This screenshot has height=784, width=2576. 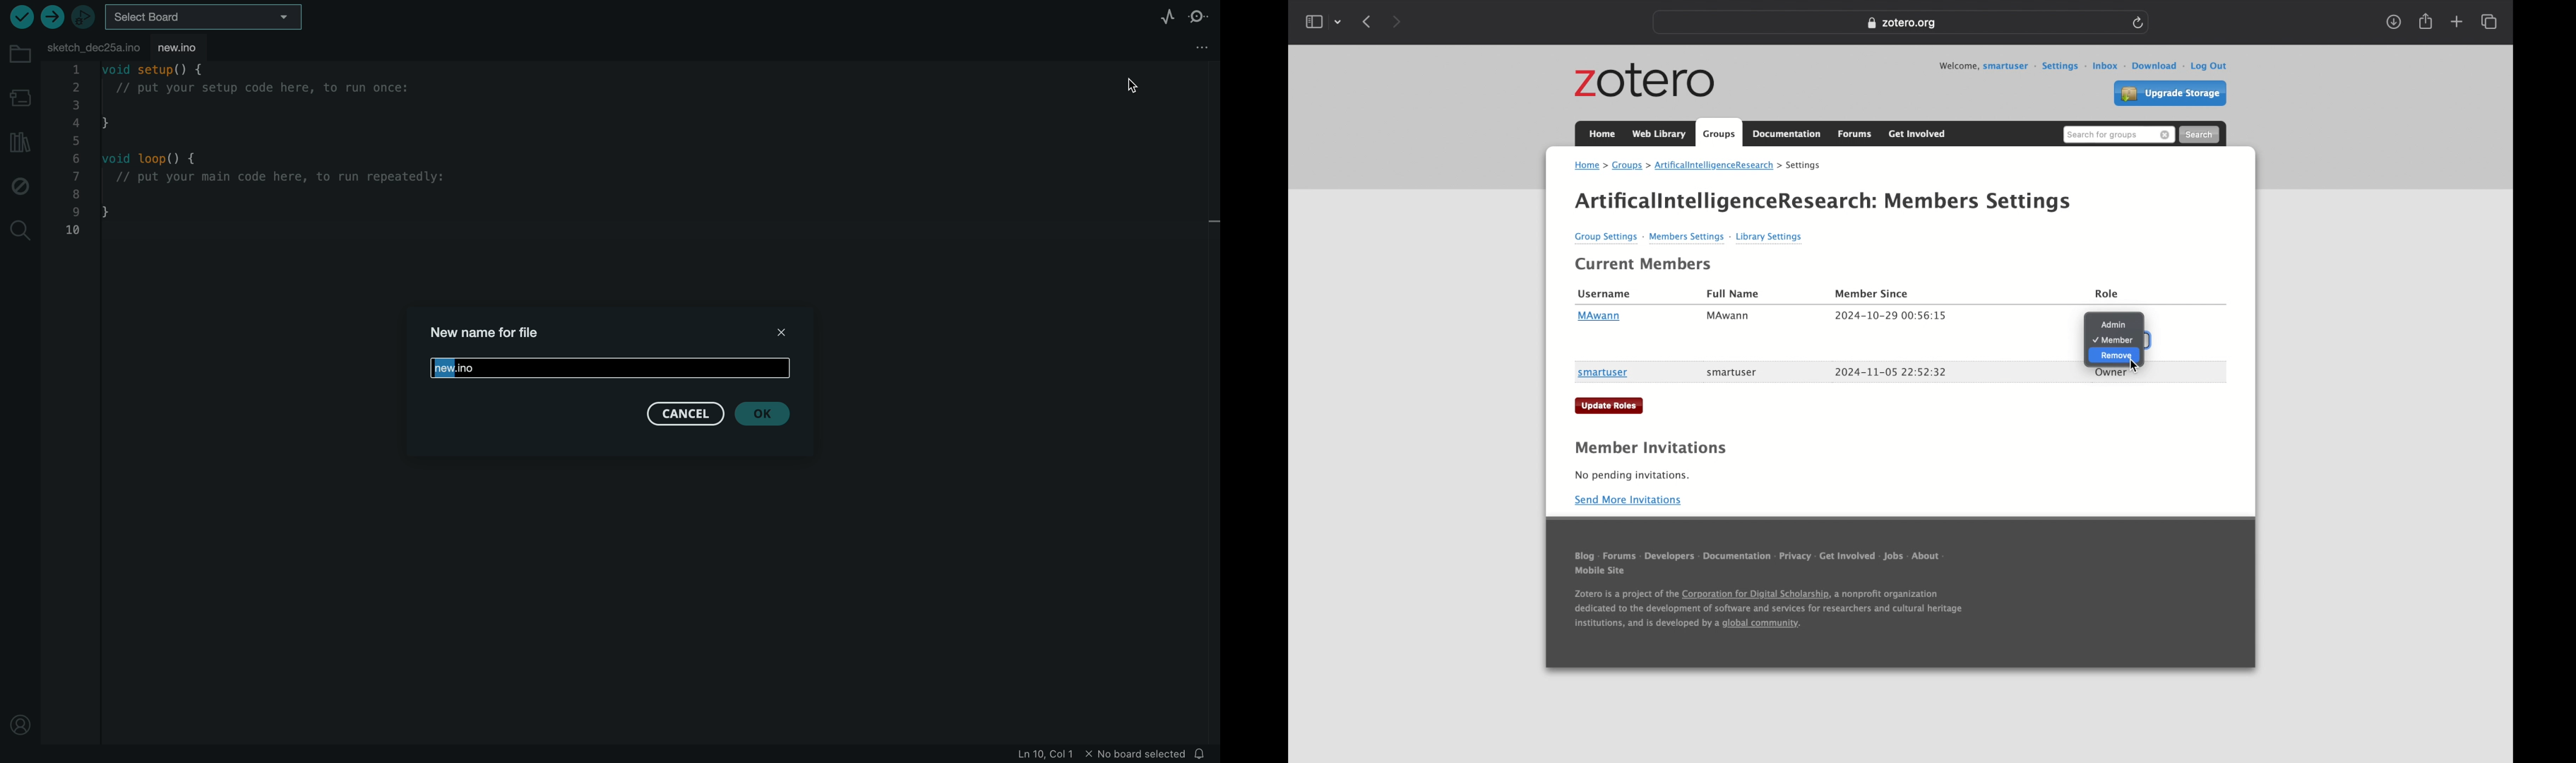 What do you see at coordinates (1603, 374) in the screenshot?
I see `smartuser` at bounding box center [1603, 374].